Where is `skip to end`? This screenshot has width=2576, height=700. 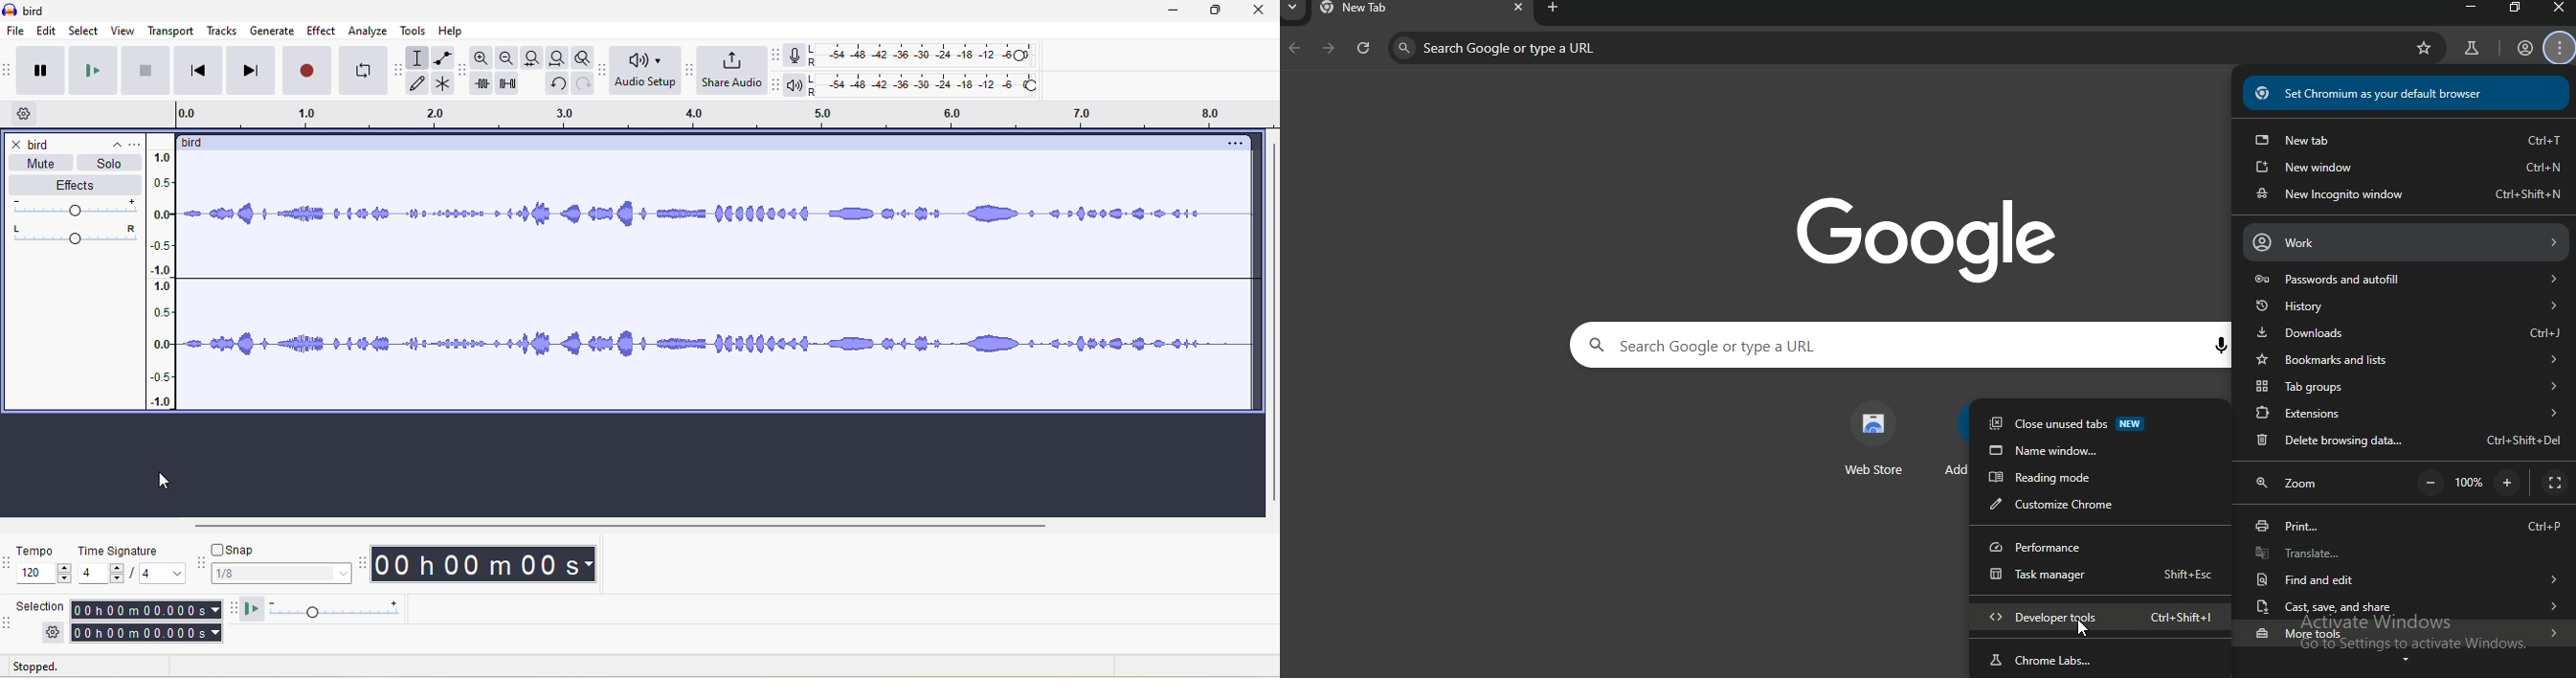 skip to end is located at coordinates (252, 70).